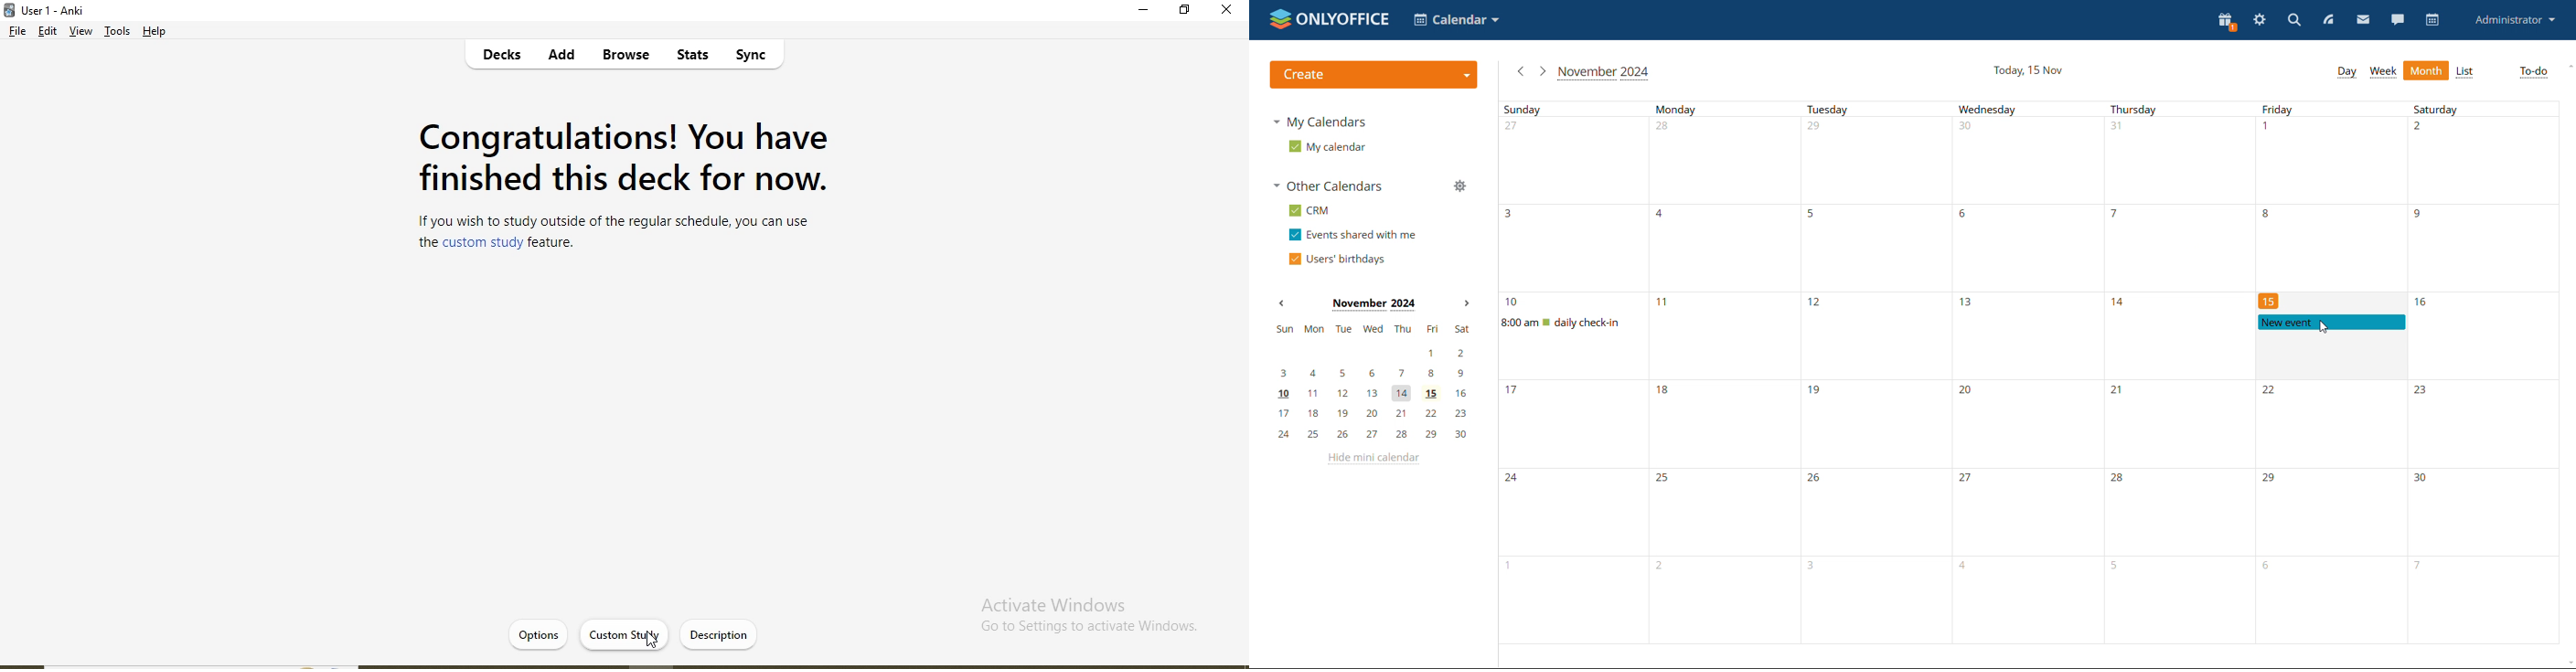 The image size is (2576, 672). Describe the element at coordinates (2029, 109) in the screenshot. I see `individual day` at that location.